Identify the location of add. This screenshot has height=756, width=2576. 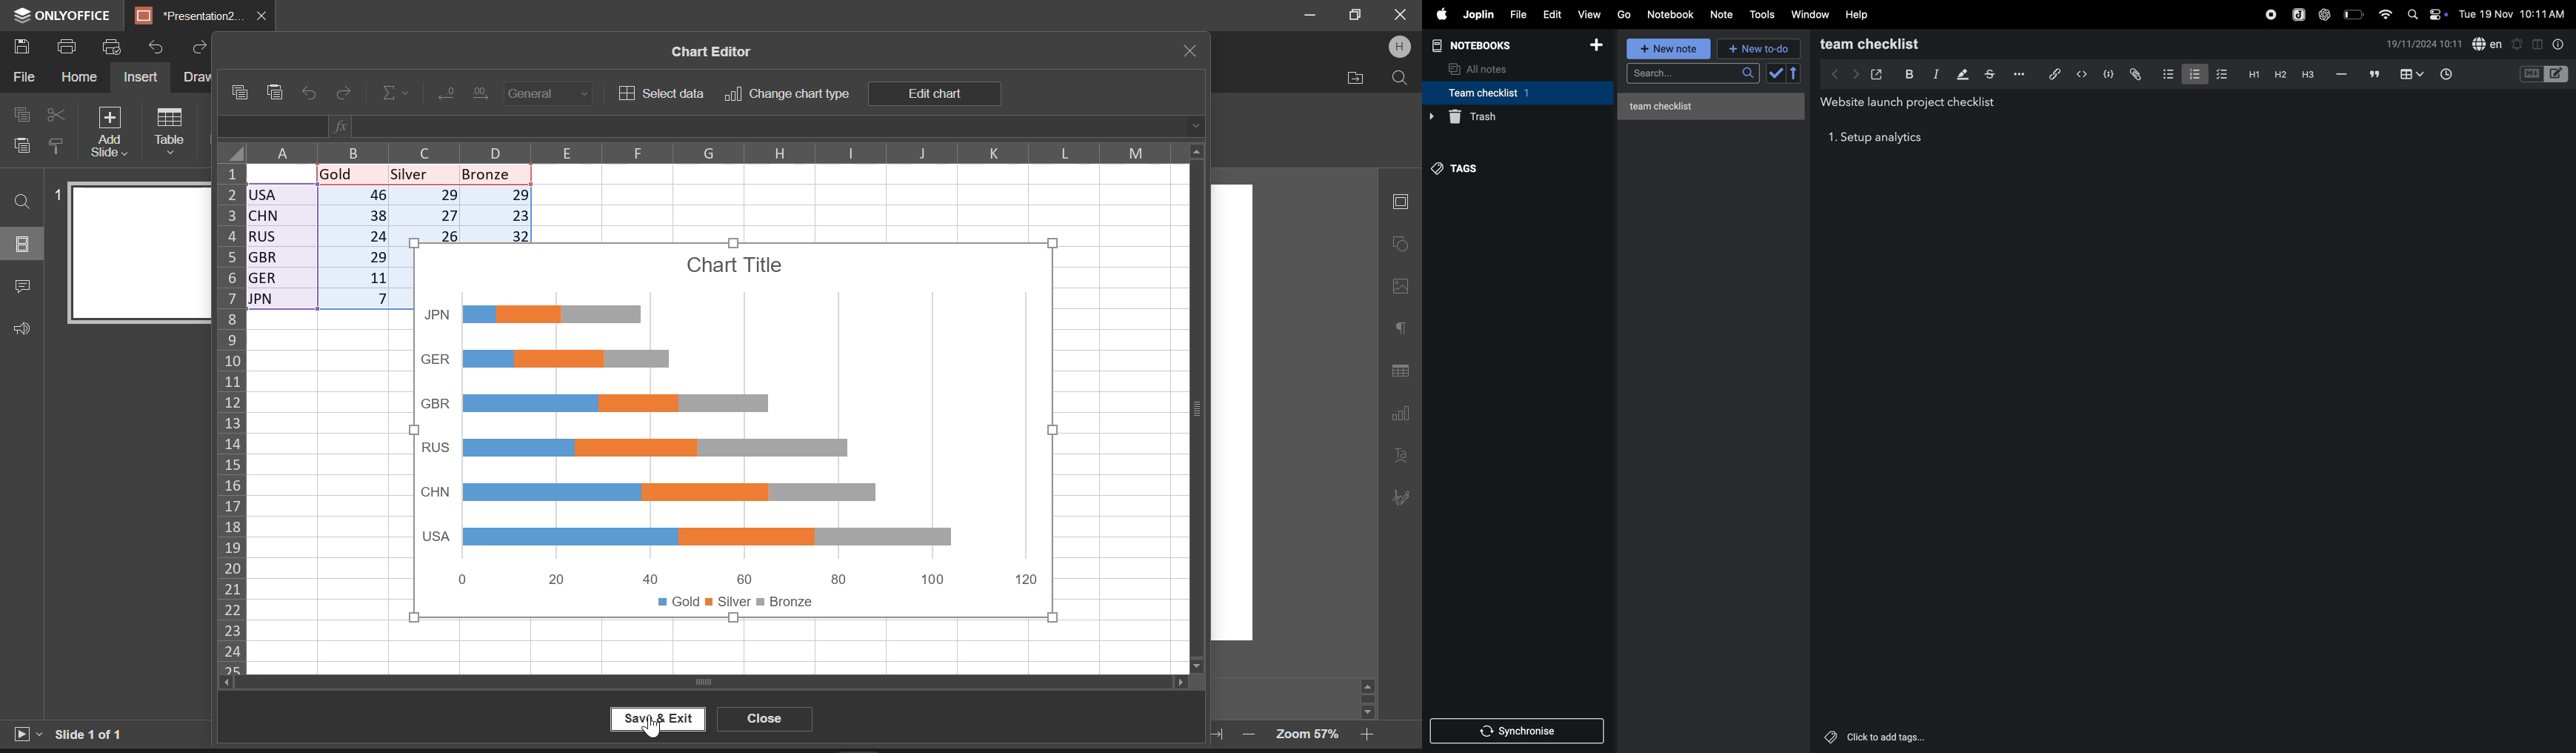
(1600, 45).